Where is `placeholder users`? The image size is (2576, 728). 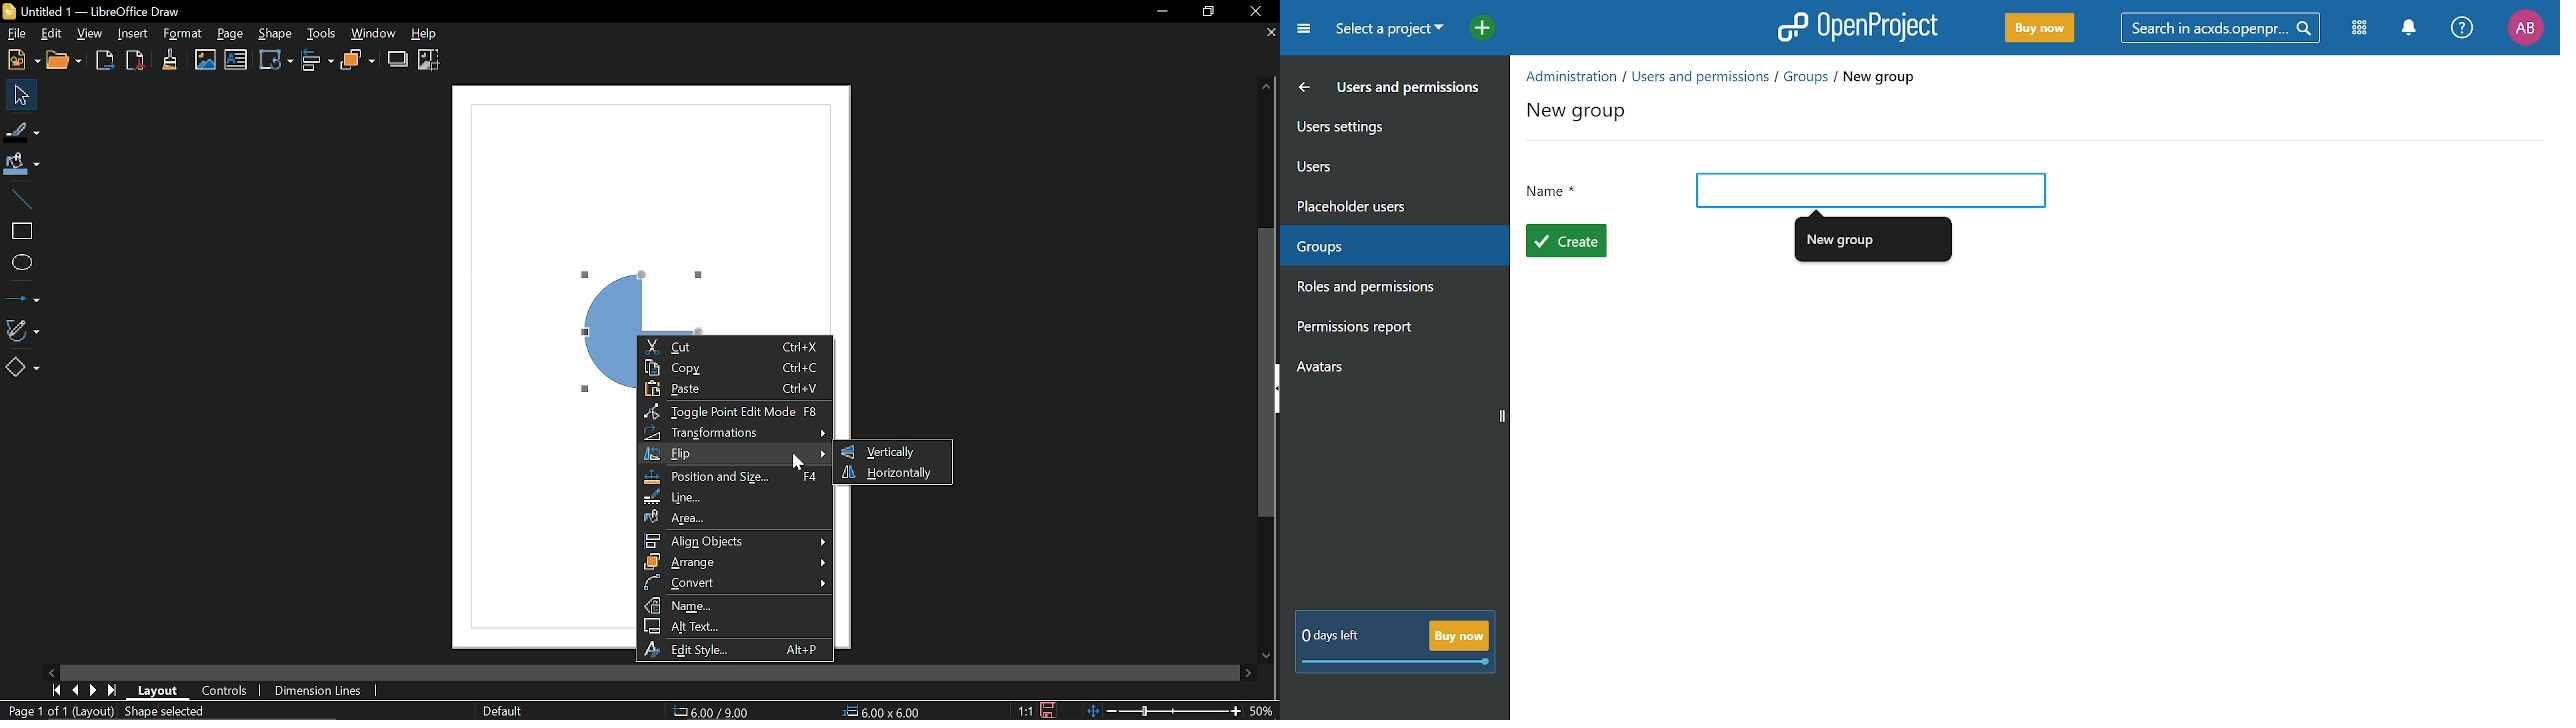 placeholder users is located at coordinates (1382, 205).